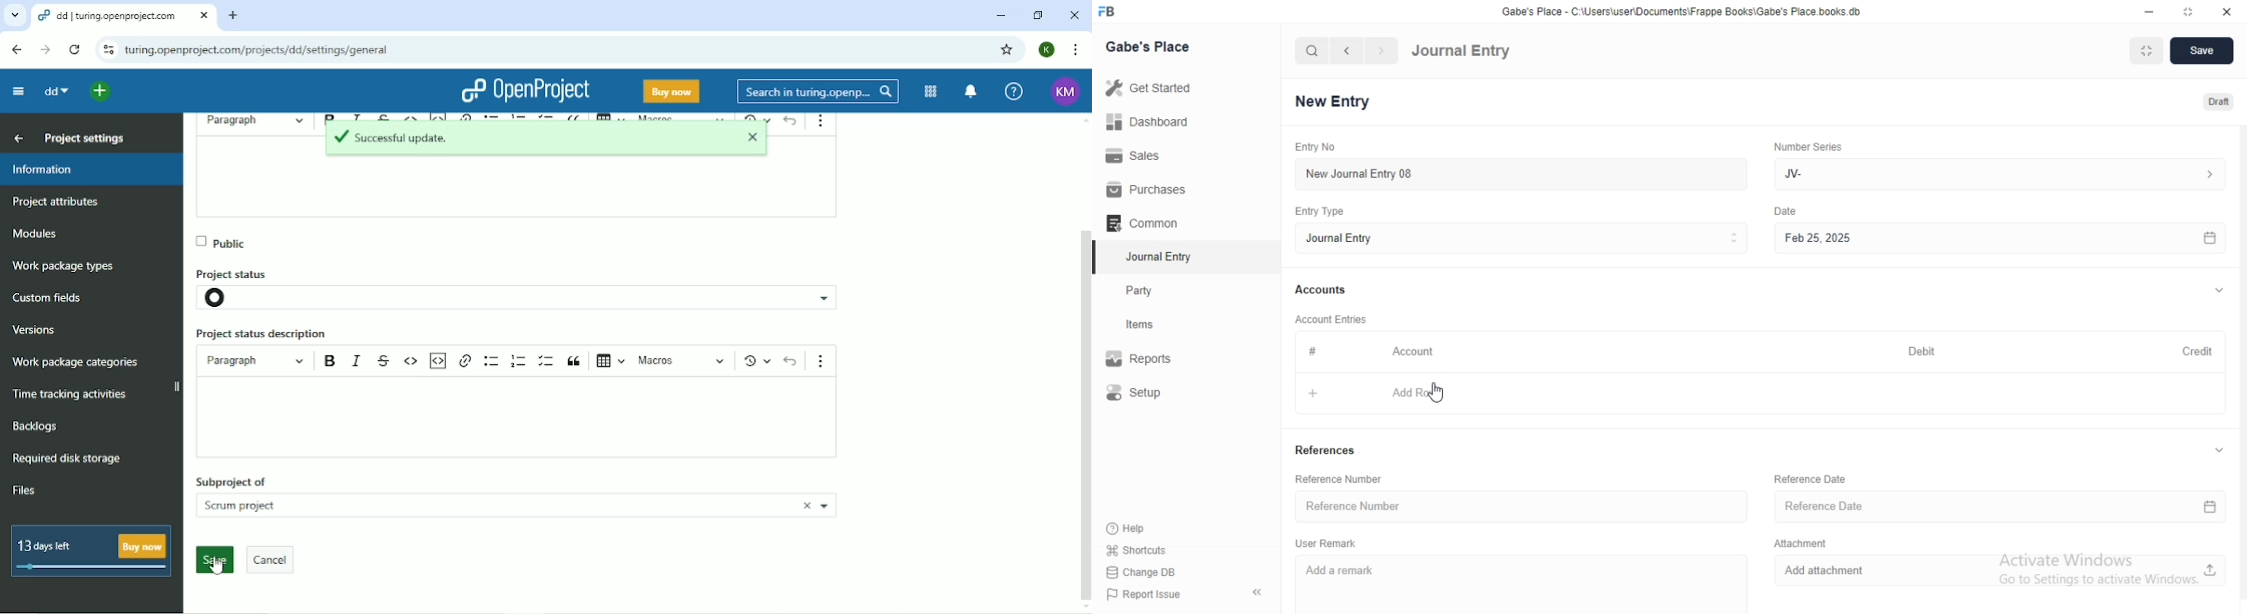  I want to click on Attachment, so click(1798, 543).